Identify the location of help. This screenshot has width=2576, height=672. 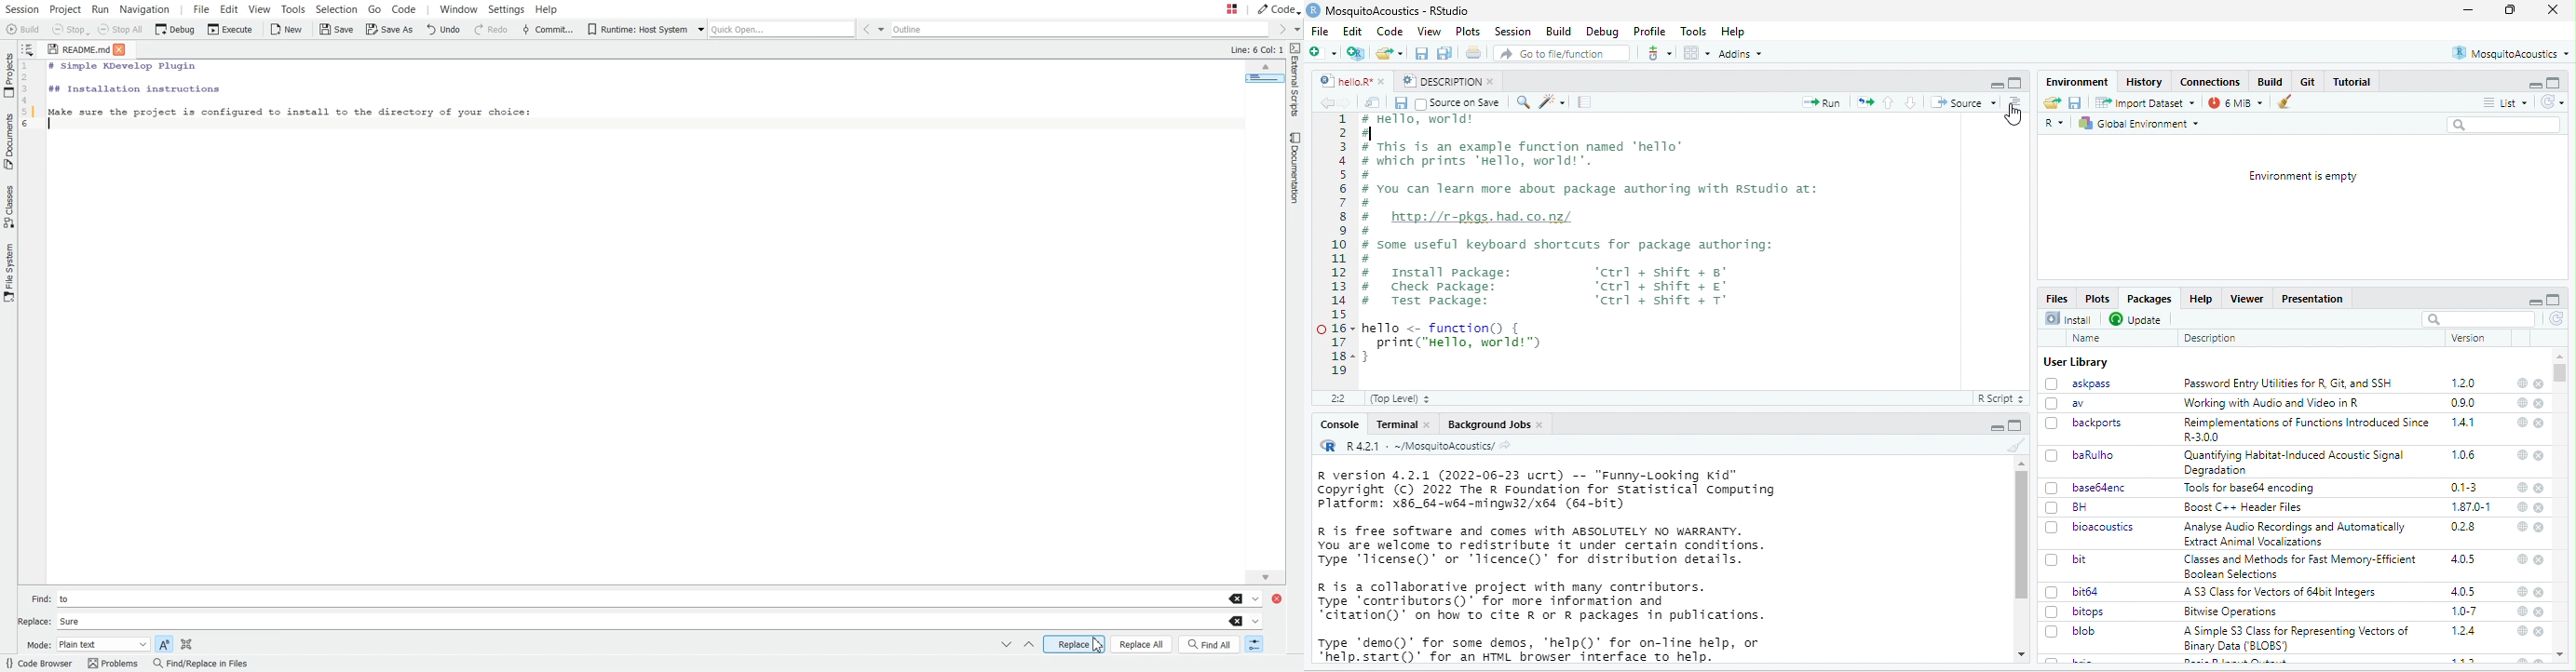
(2521, 505).